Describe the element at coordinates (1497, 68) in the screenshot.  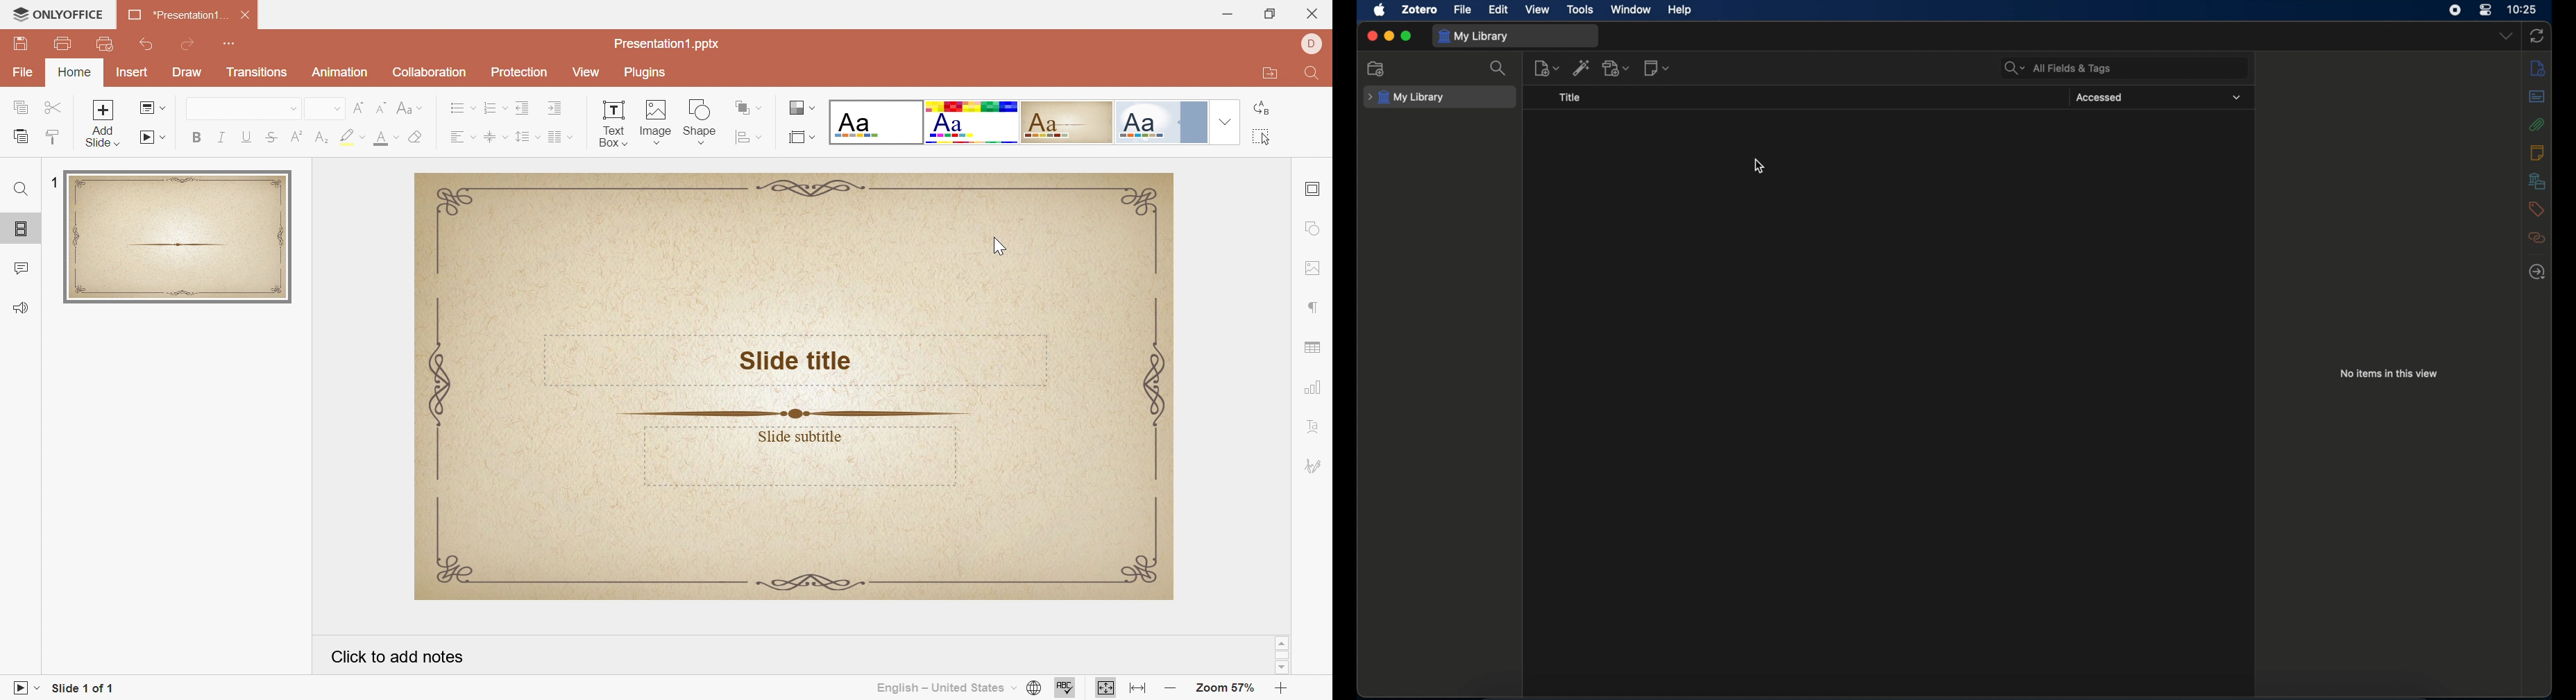
I see `search` at that location.